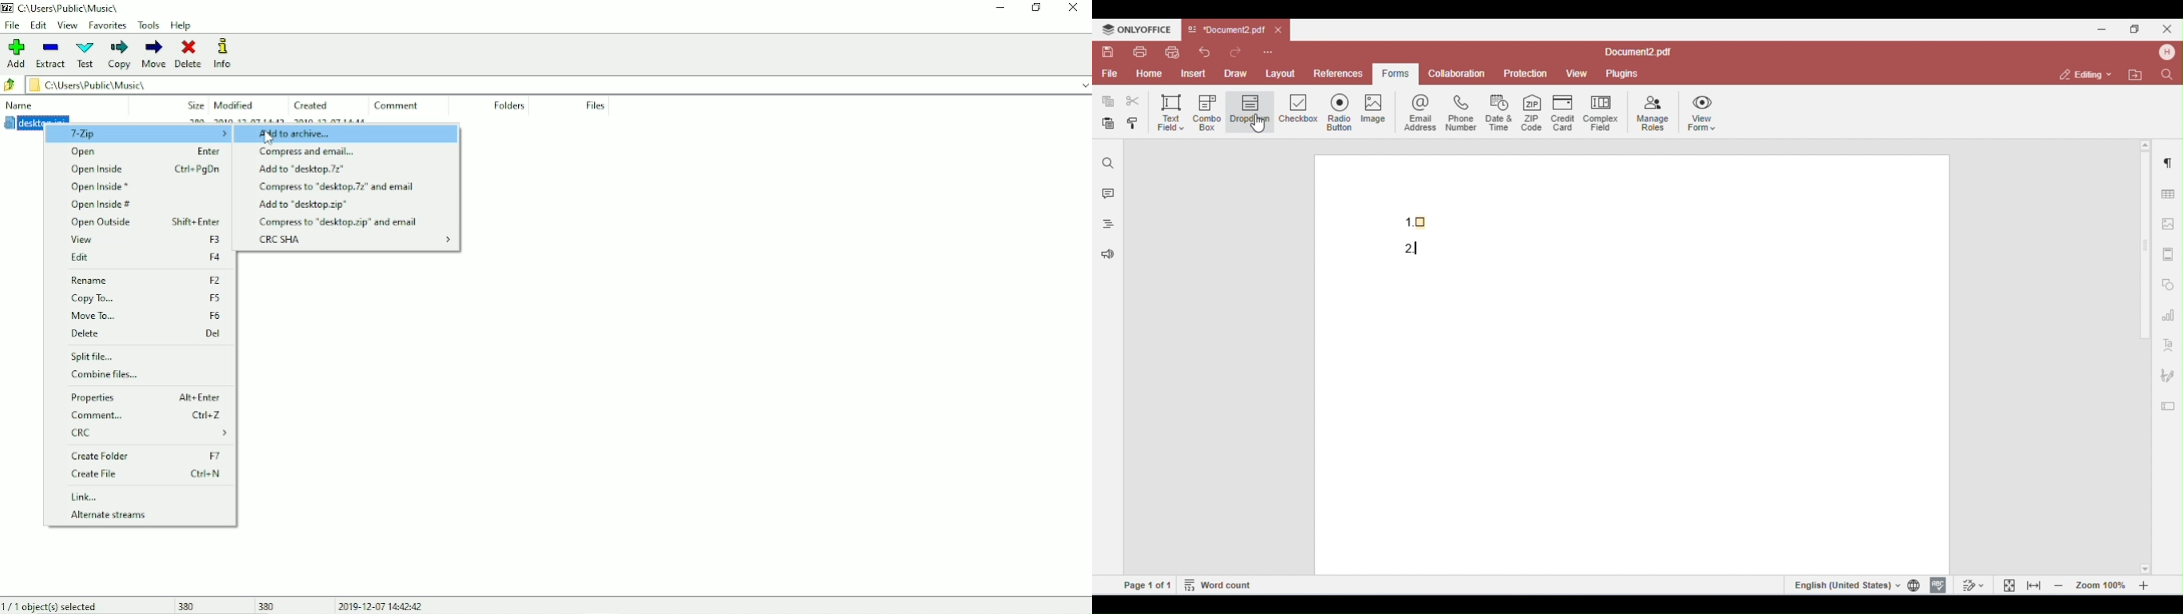 Image resolution: width=2184 pixels, height=616 pixels. Describe the element at coordinates (146, 258) in the screenshot. I see `Edit` at that location.